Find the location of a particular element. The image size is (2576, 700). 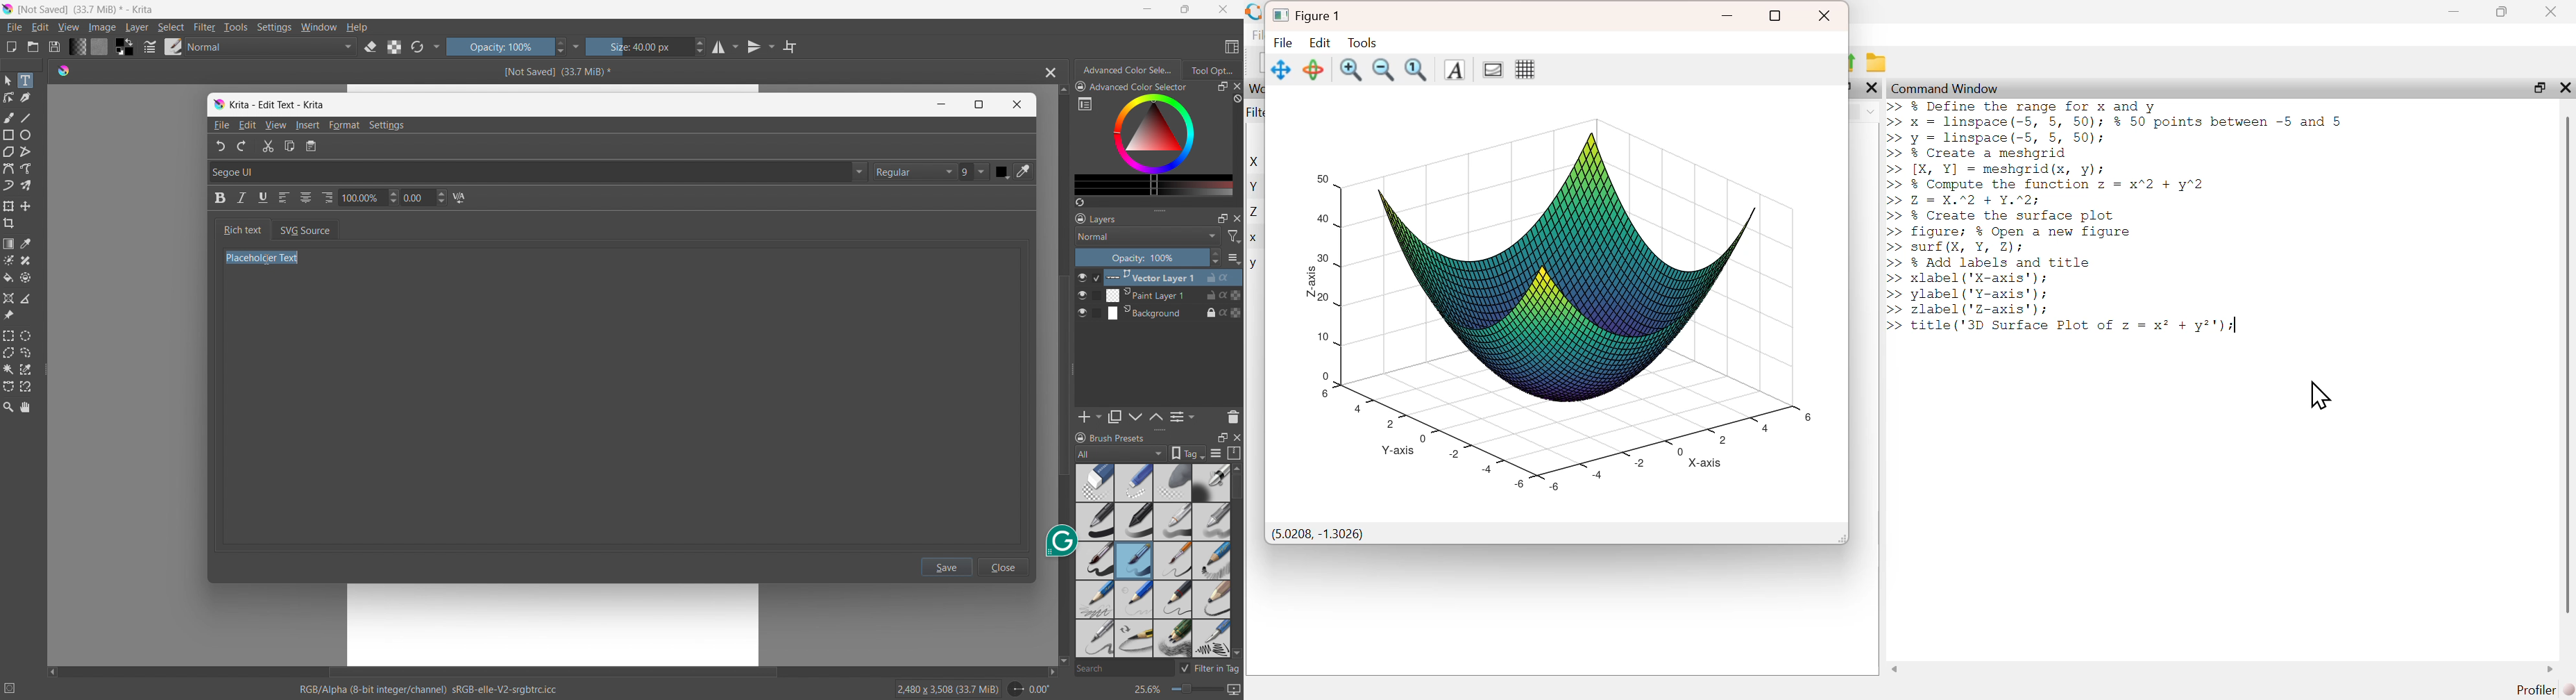

measure the distance between two points is located at coordinates (26, 298).